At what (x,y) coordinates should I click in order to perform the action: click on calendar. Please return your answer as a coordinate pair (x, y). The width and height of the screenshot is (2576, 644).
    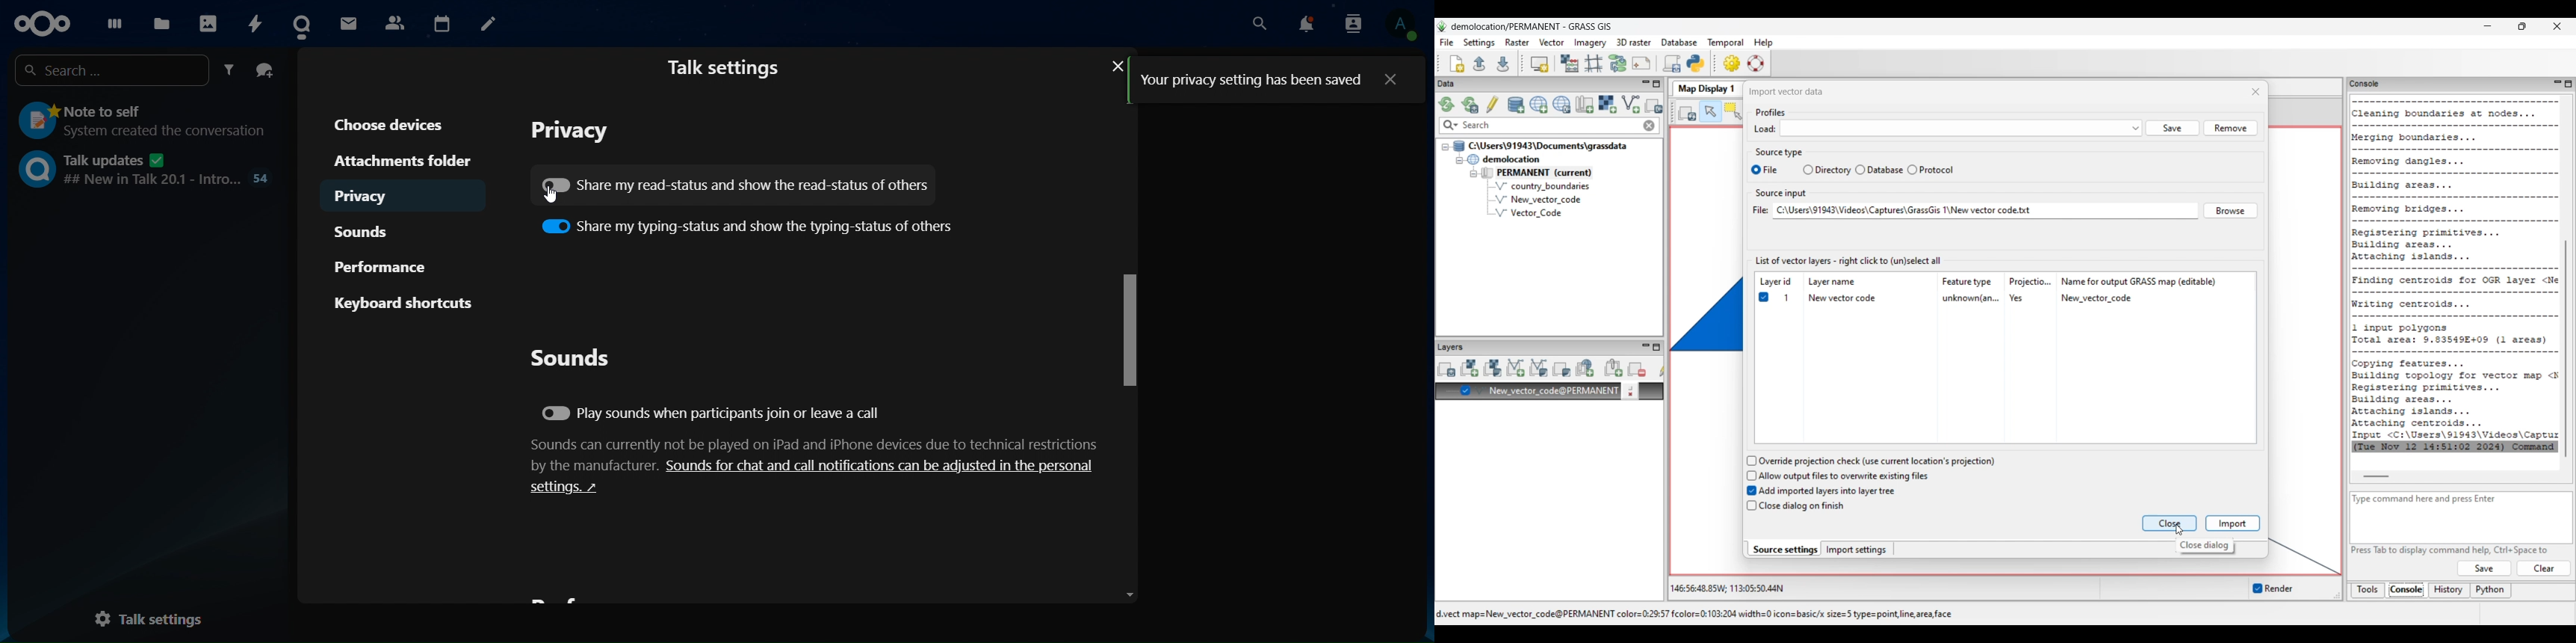
    Looking at the image, I should click on (441, 21).